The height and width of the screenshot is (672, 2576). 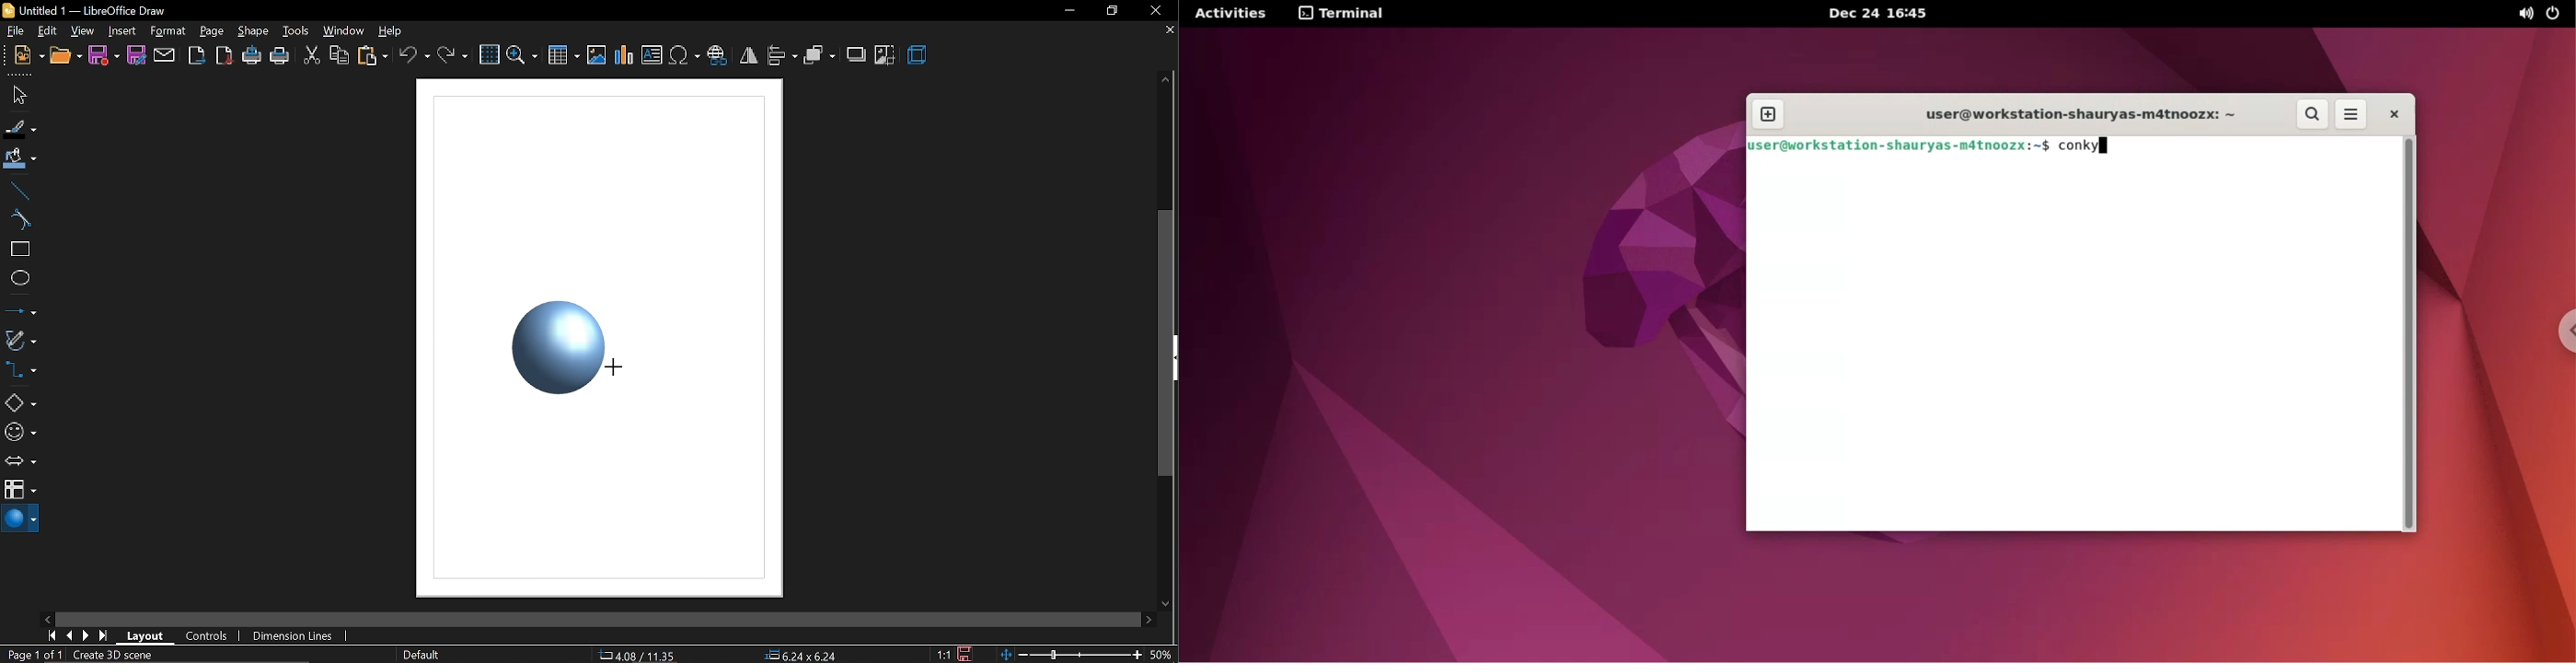 I want to click on flowchart, so click(x=20, y=489).